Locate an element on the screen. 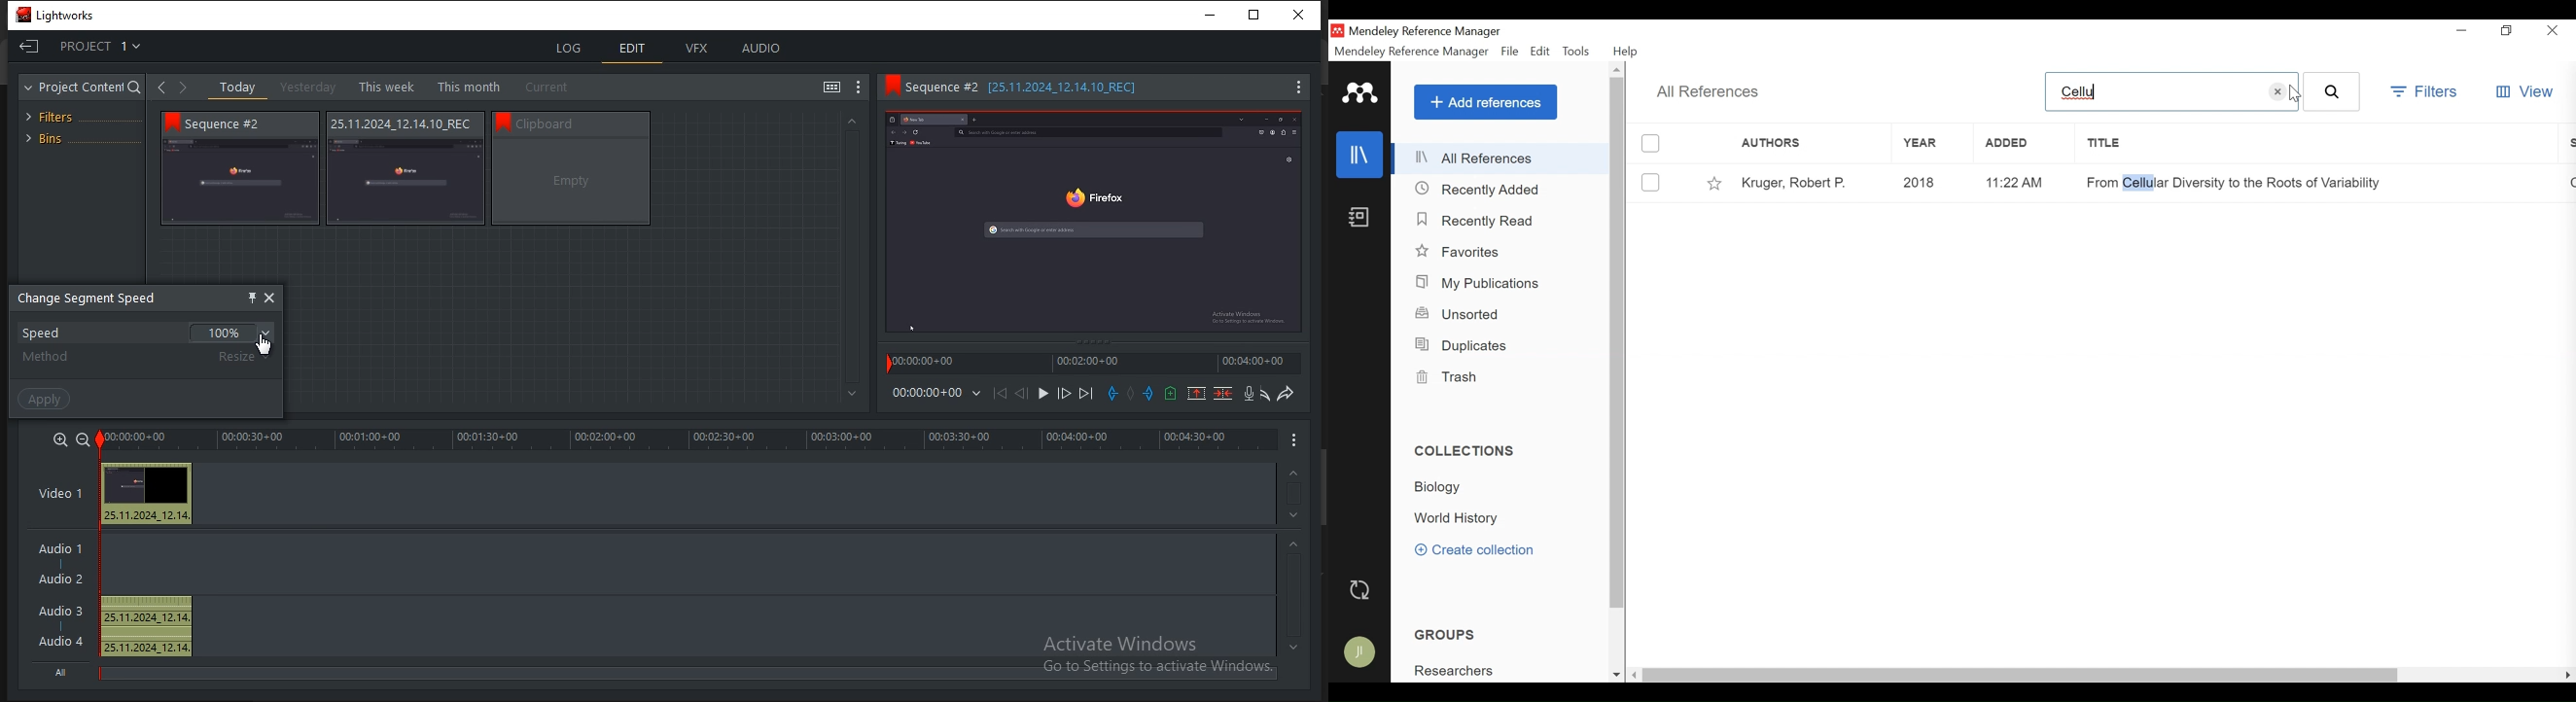 This screenshot has height=728, width=2576. Search Bar is located at coordinates (2153, 91).